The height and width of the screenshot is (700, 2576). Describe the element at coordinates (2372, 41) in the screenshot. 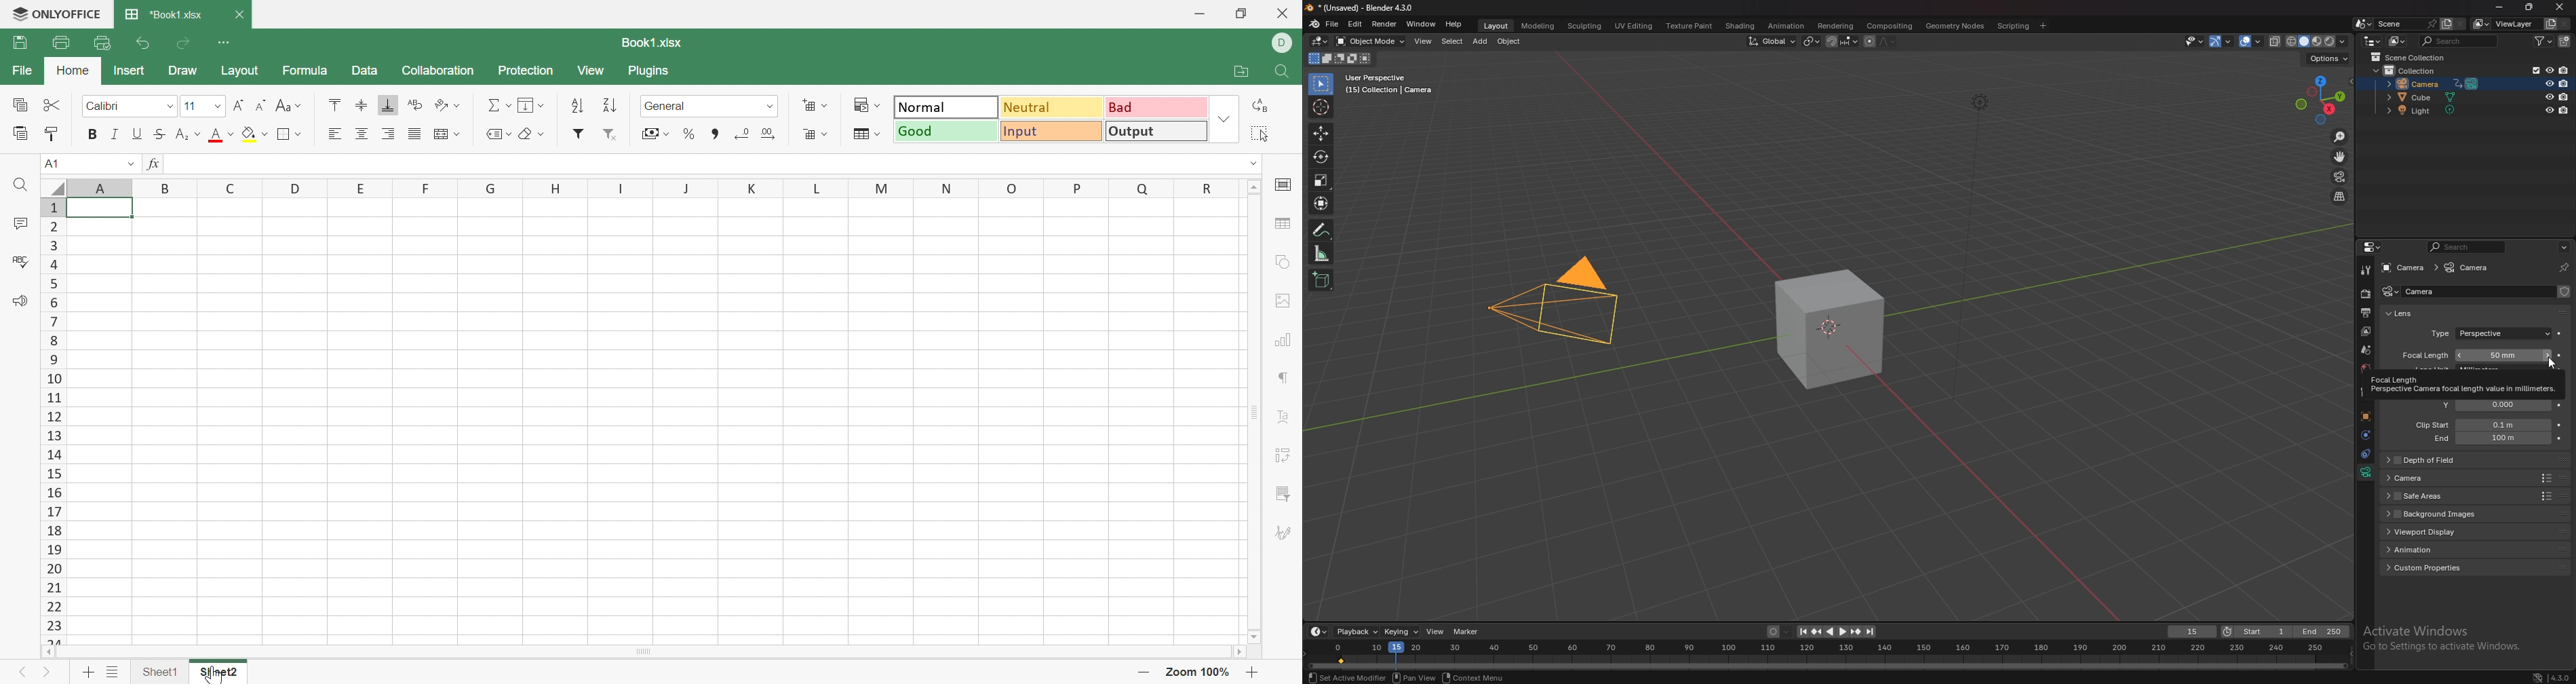

I see `editor type` at that location.